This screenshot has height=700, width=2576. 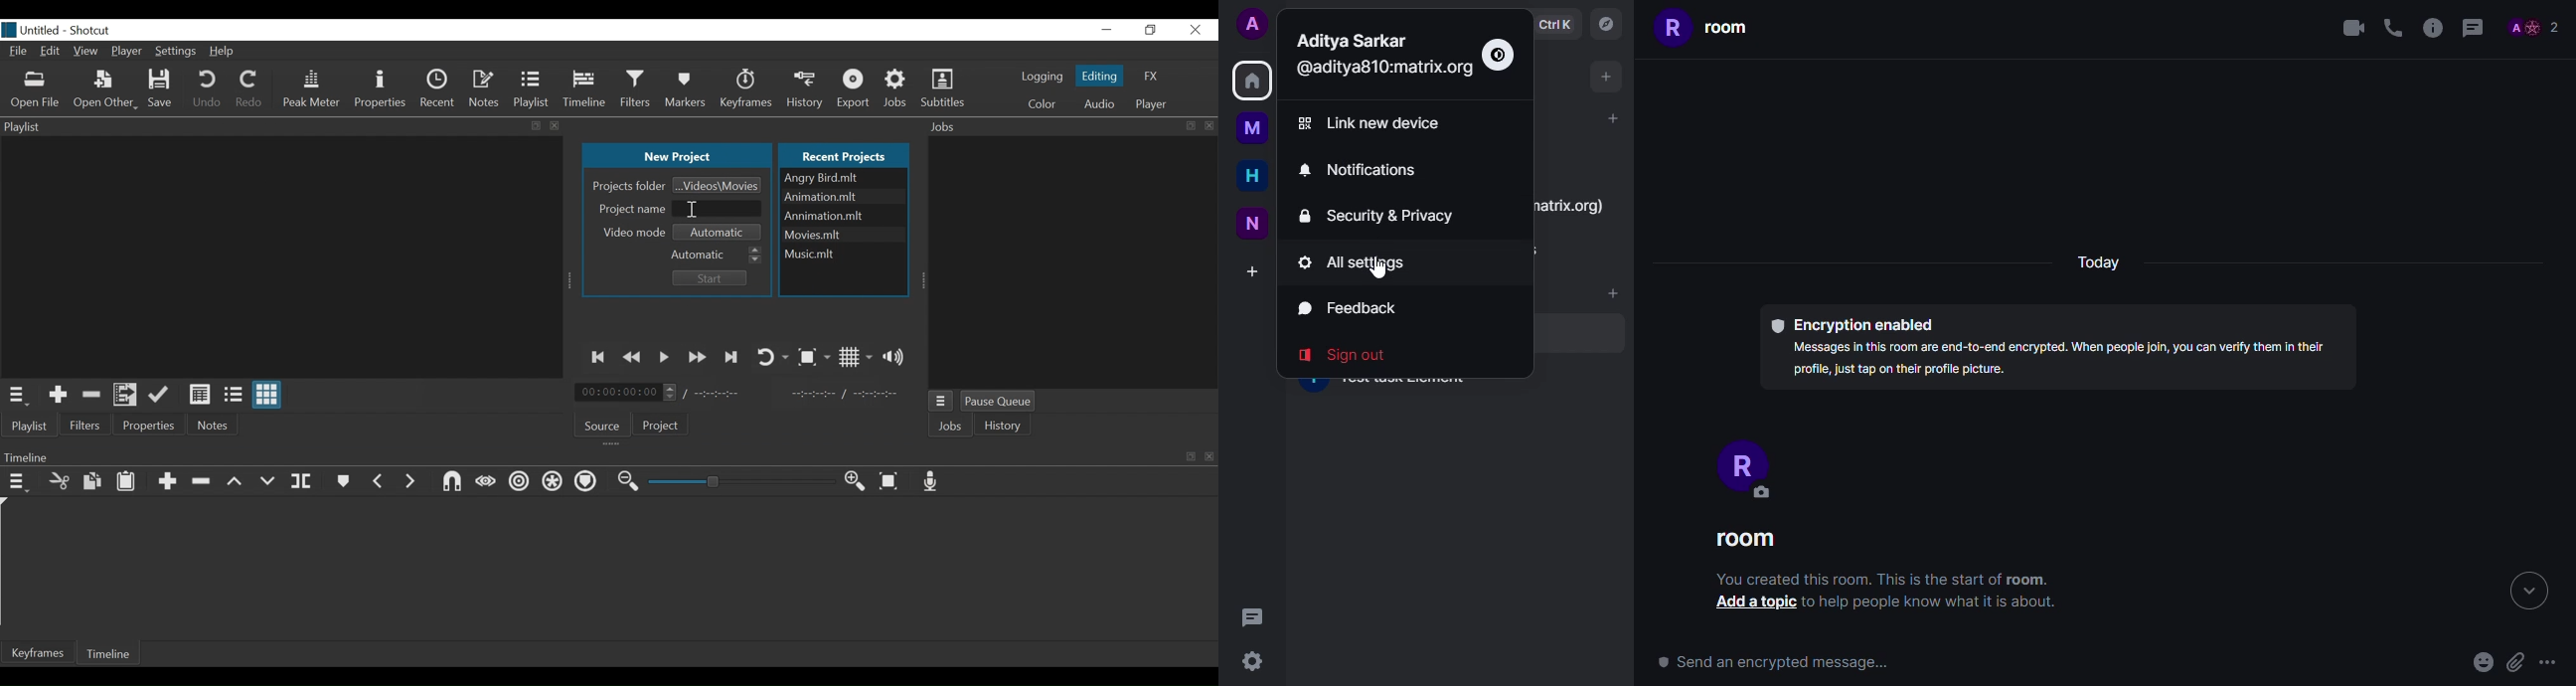 I want to click on Jobs, so click(x=953, y=427).